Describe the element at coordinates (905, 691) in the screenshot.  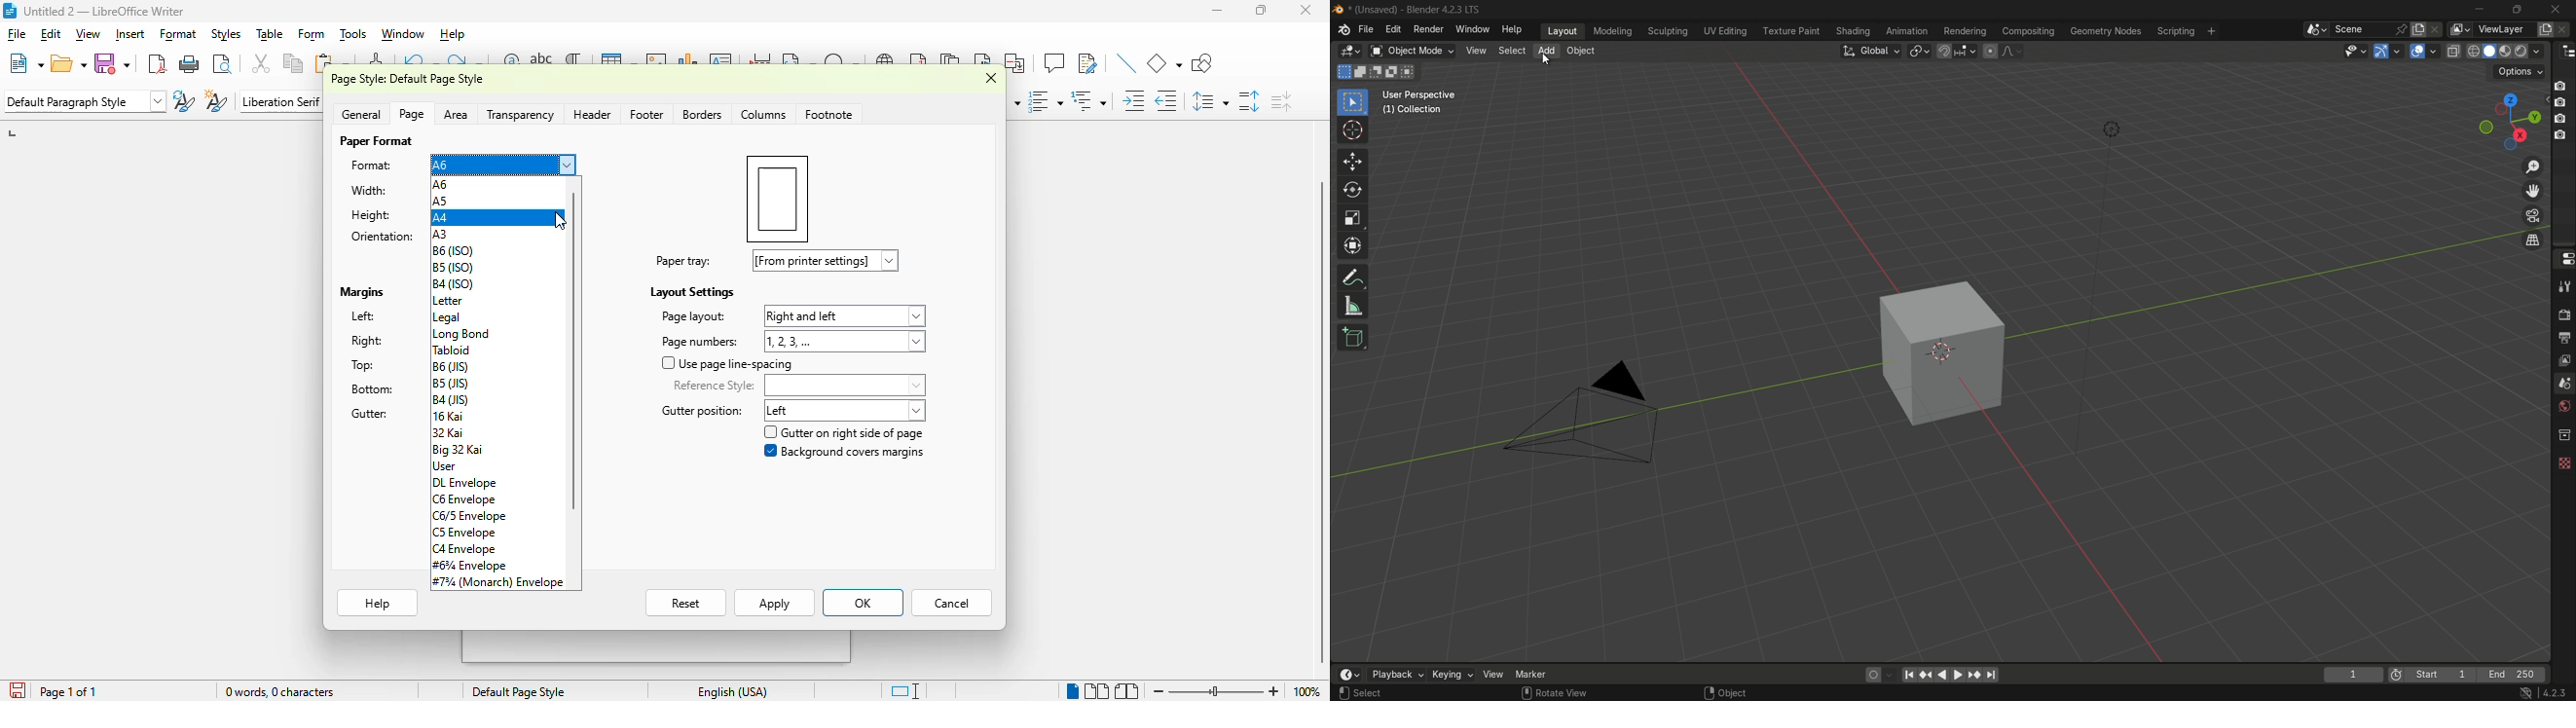
I see `standard selection` at that location.